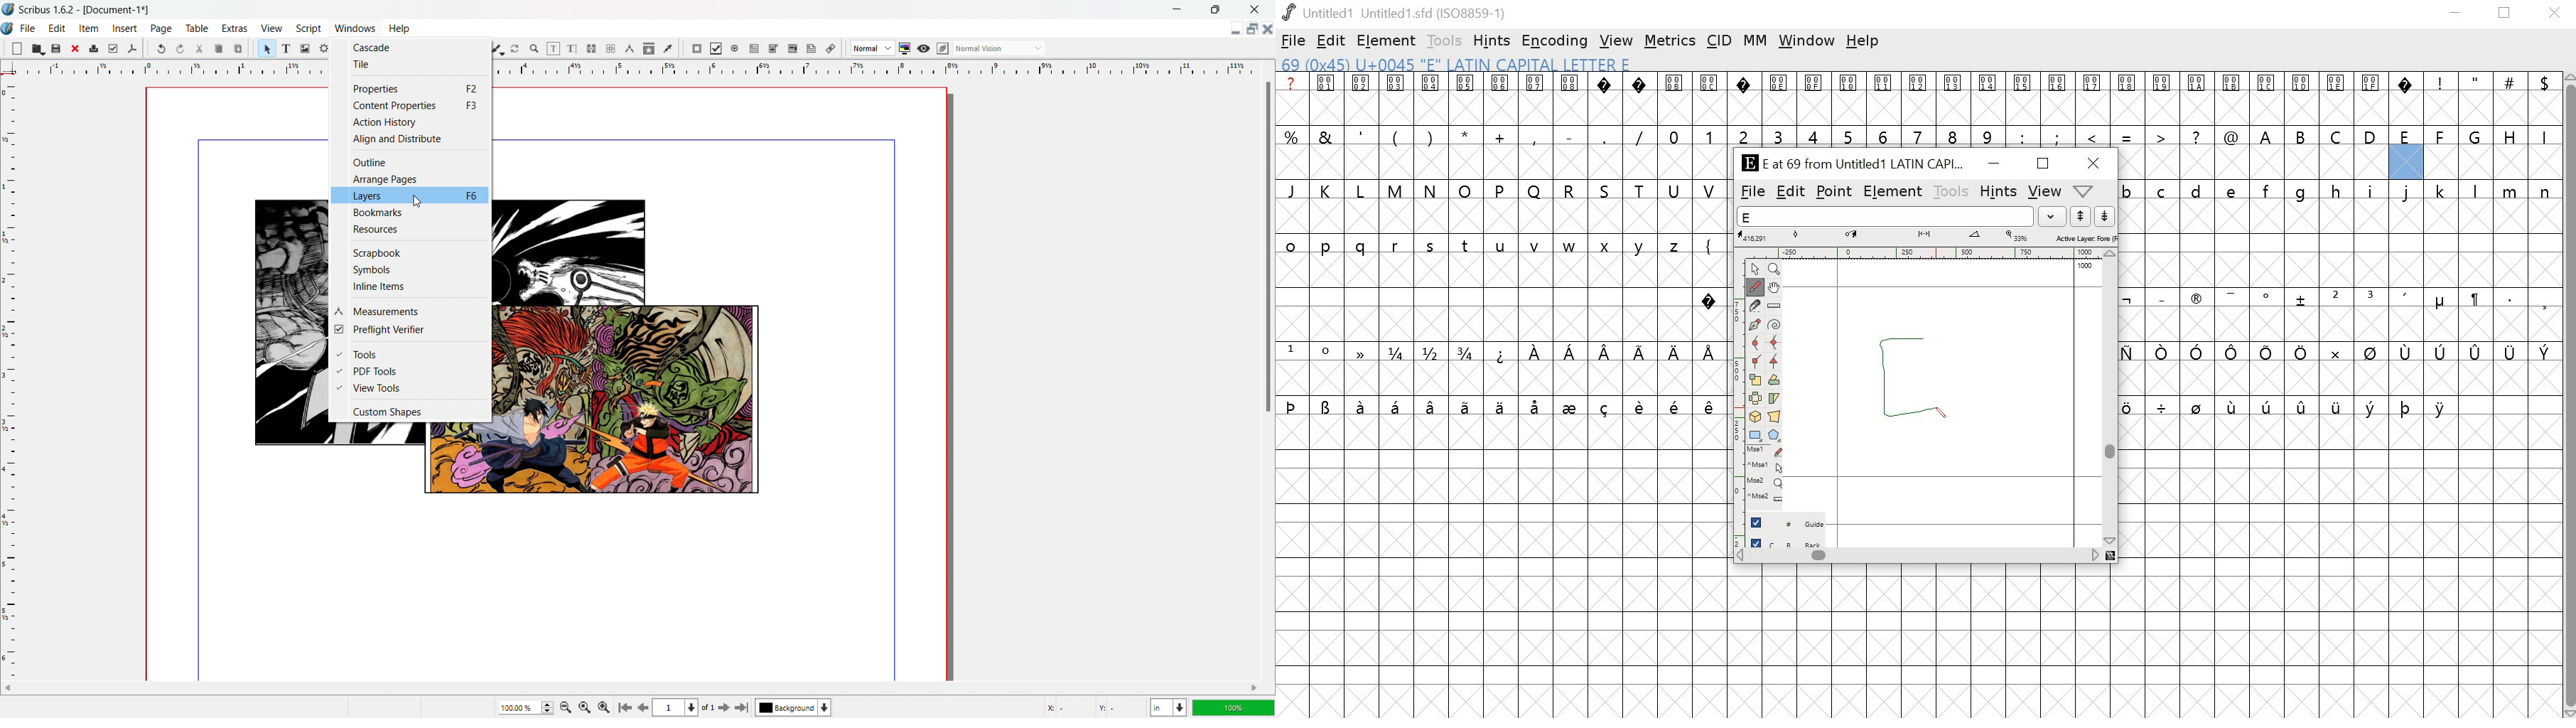  I want to click on preview mode, so click(924, 48).